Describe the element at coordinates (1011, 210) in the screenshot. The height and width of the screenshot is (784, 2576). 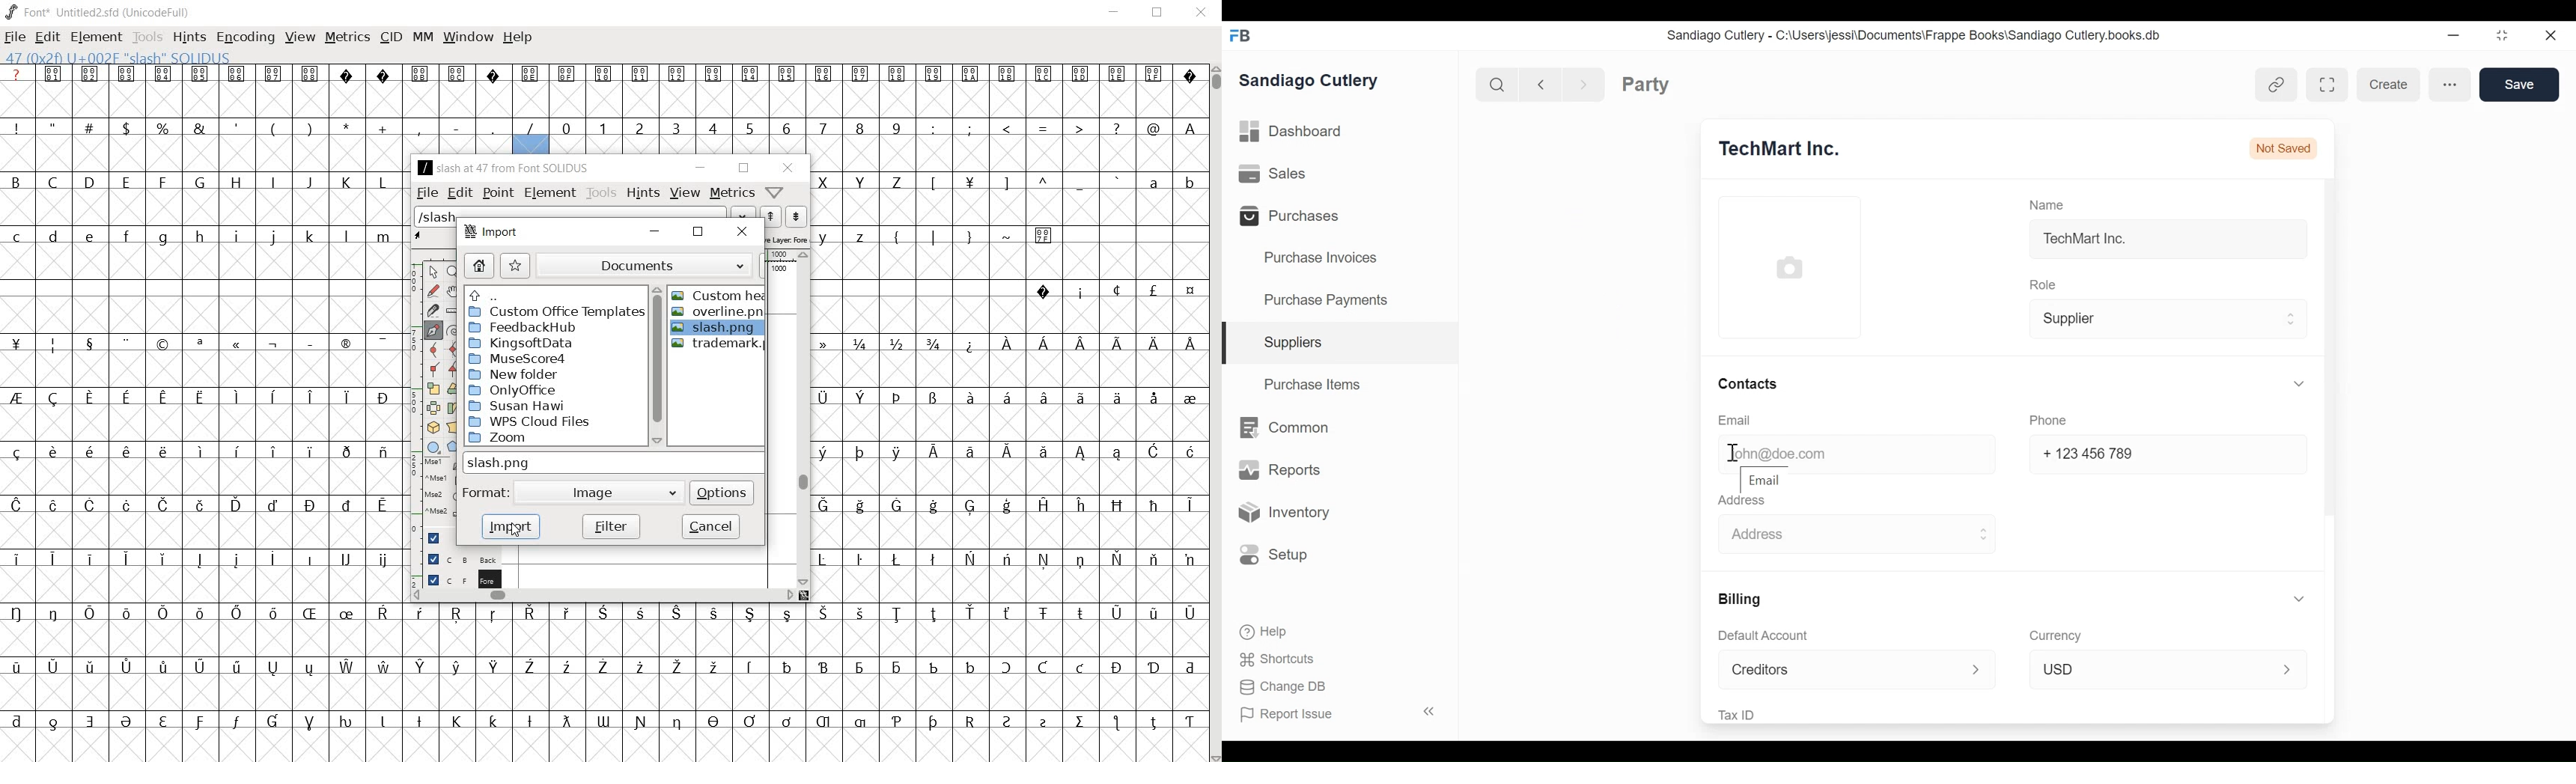
I see `empty cells` at that location.